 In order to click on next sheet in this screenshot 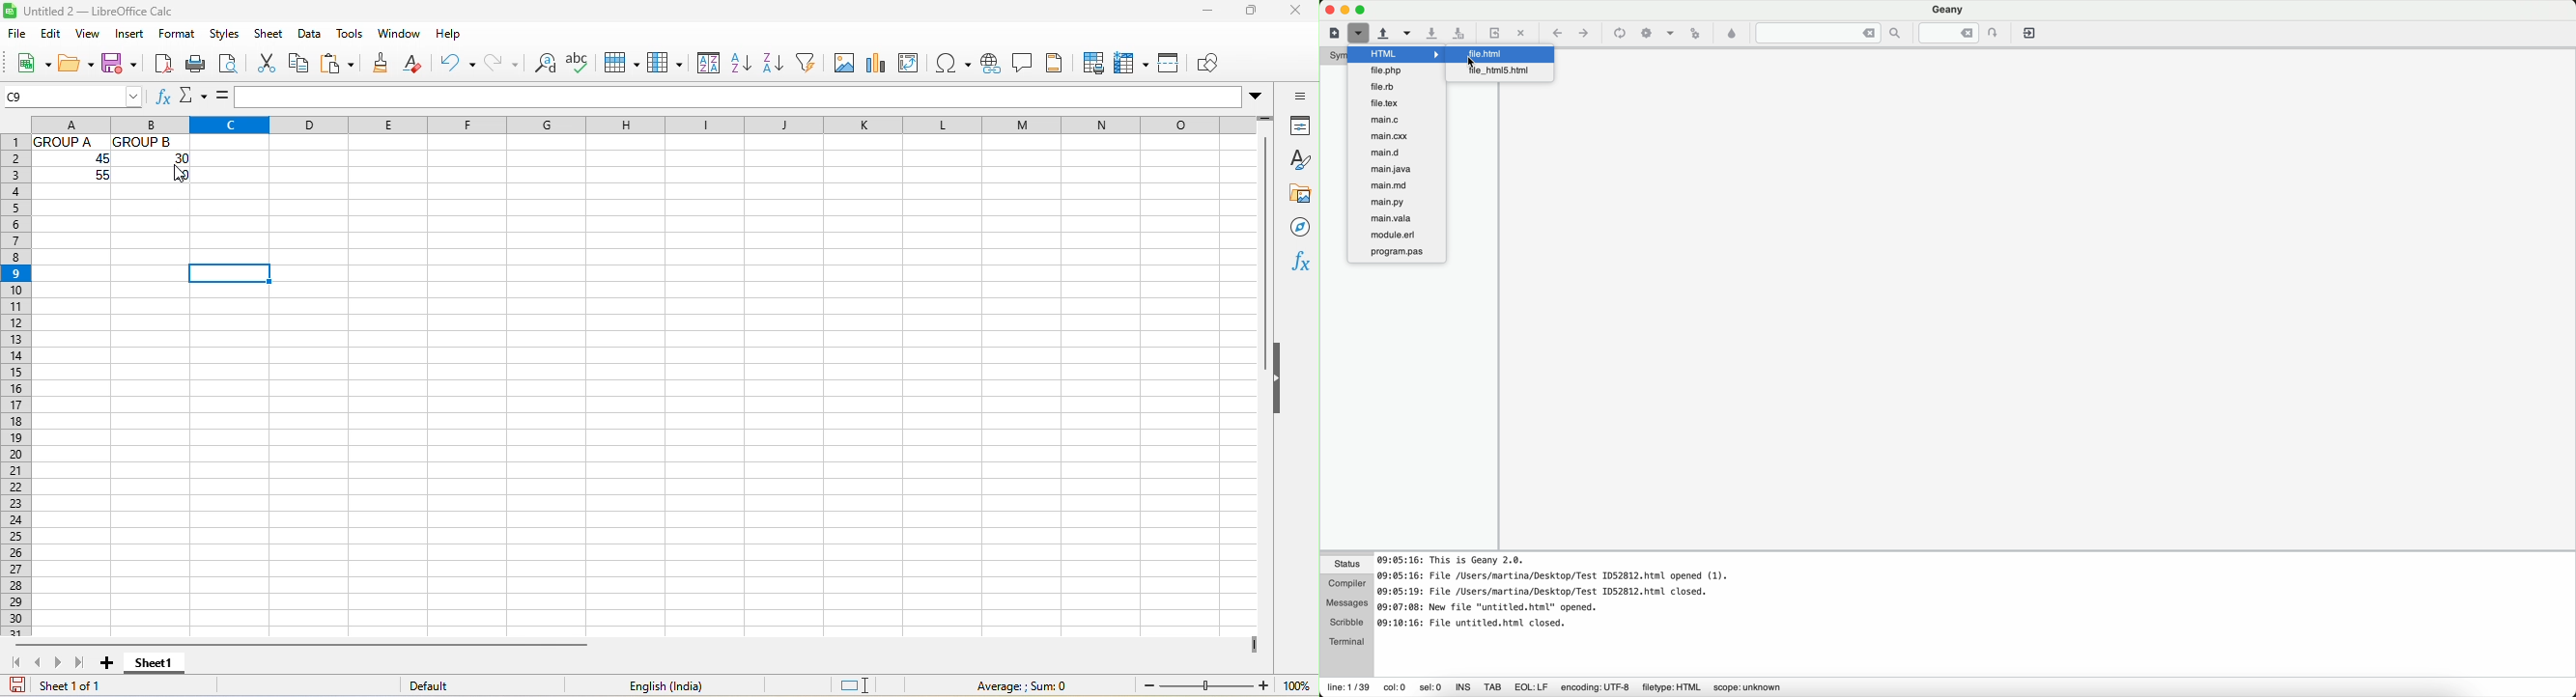, I will do `click(63, 666)`.